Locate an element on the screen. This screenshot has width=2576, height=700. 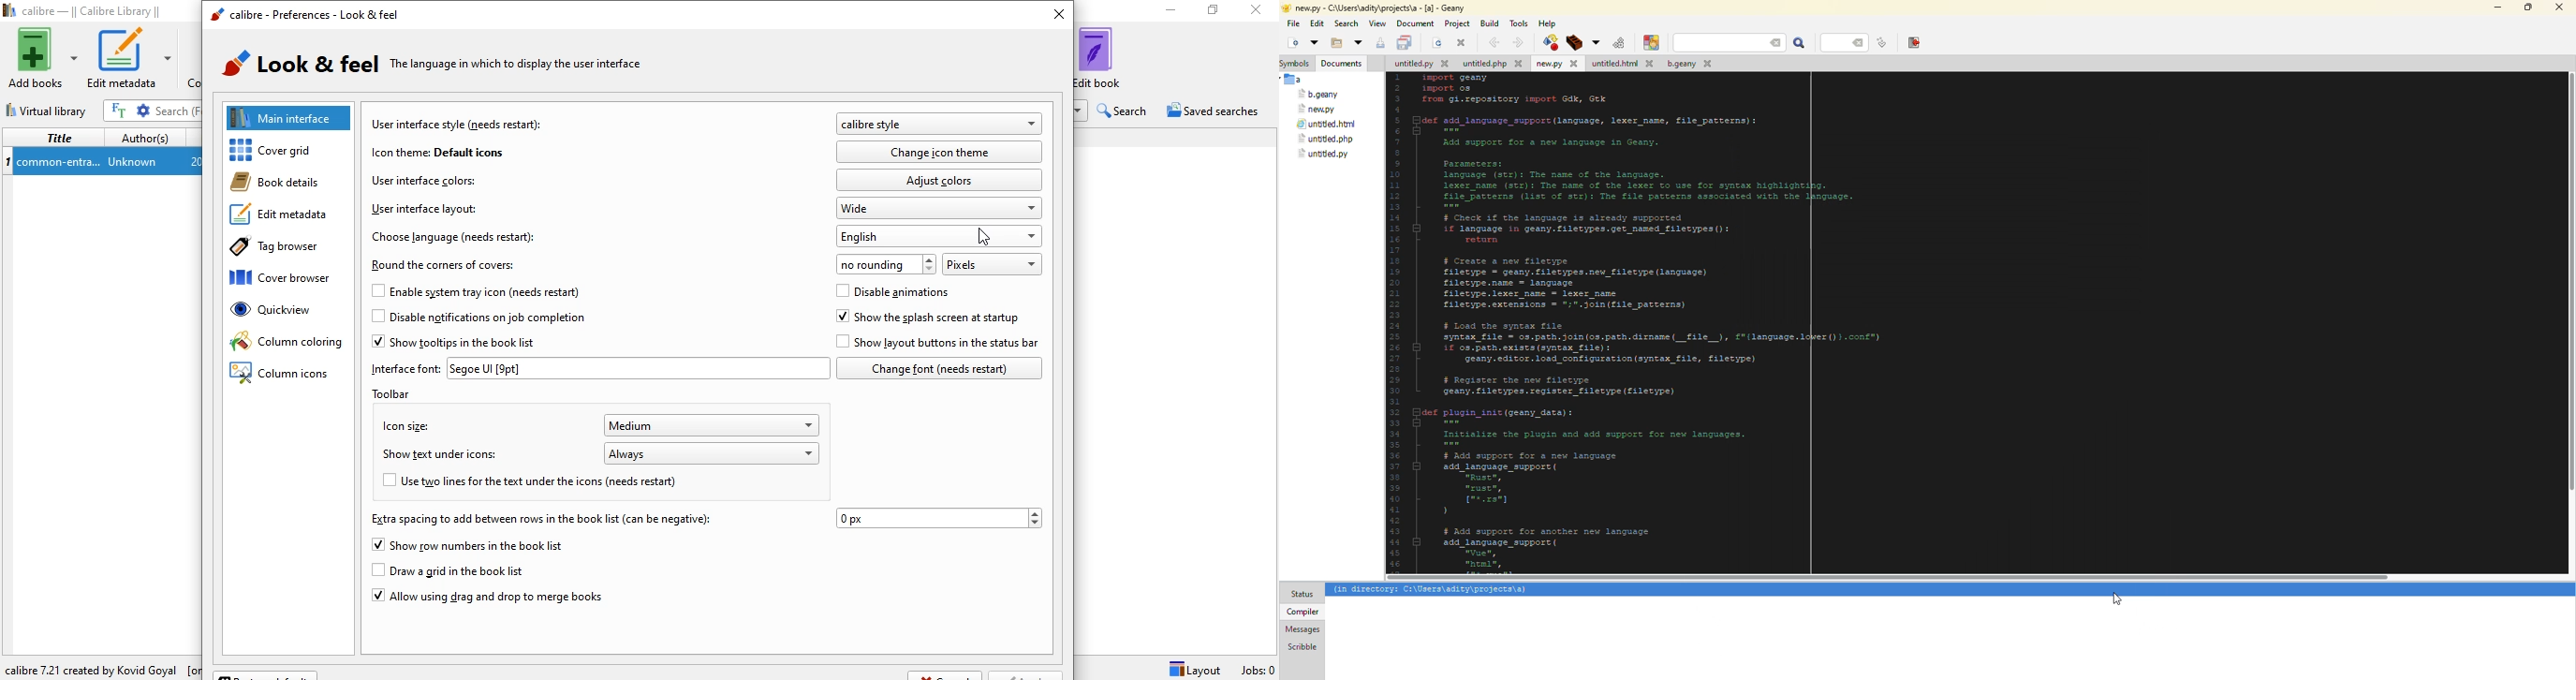
main interface is located at coordinates (290, 117).